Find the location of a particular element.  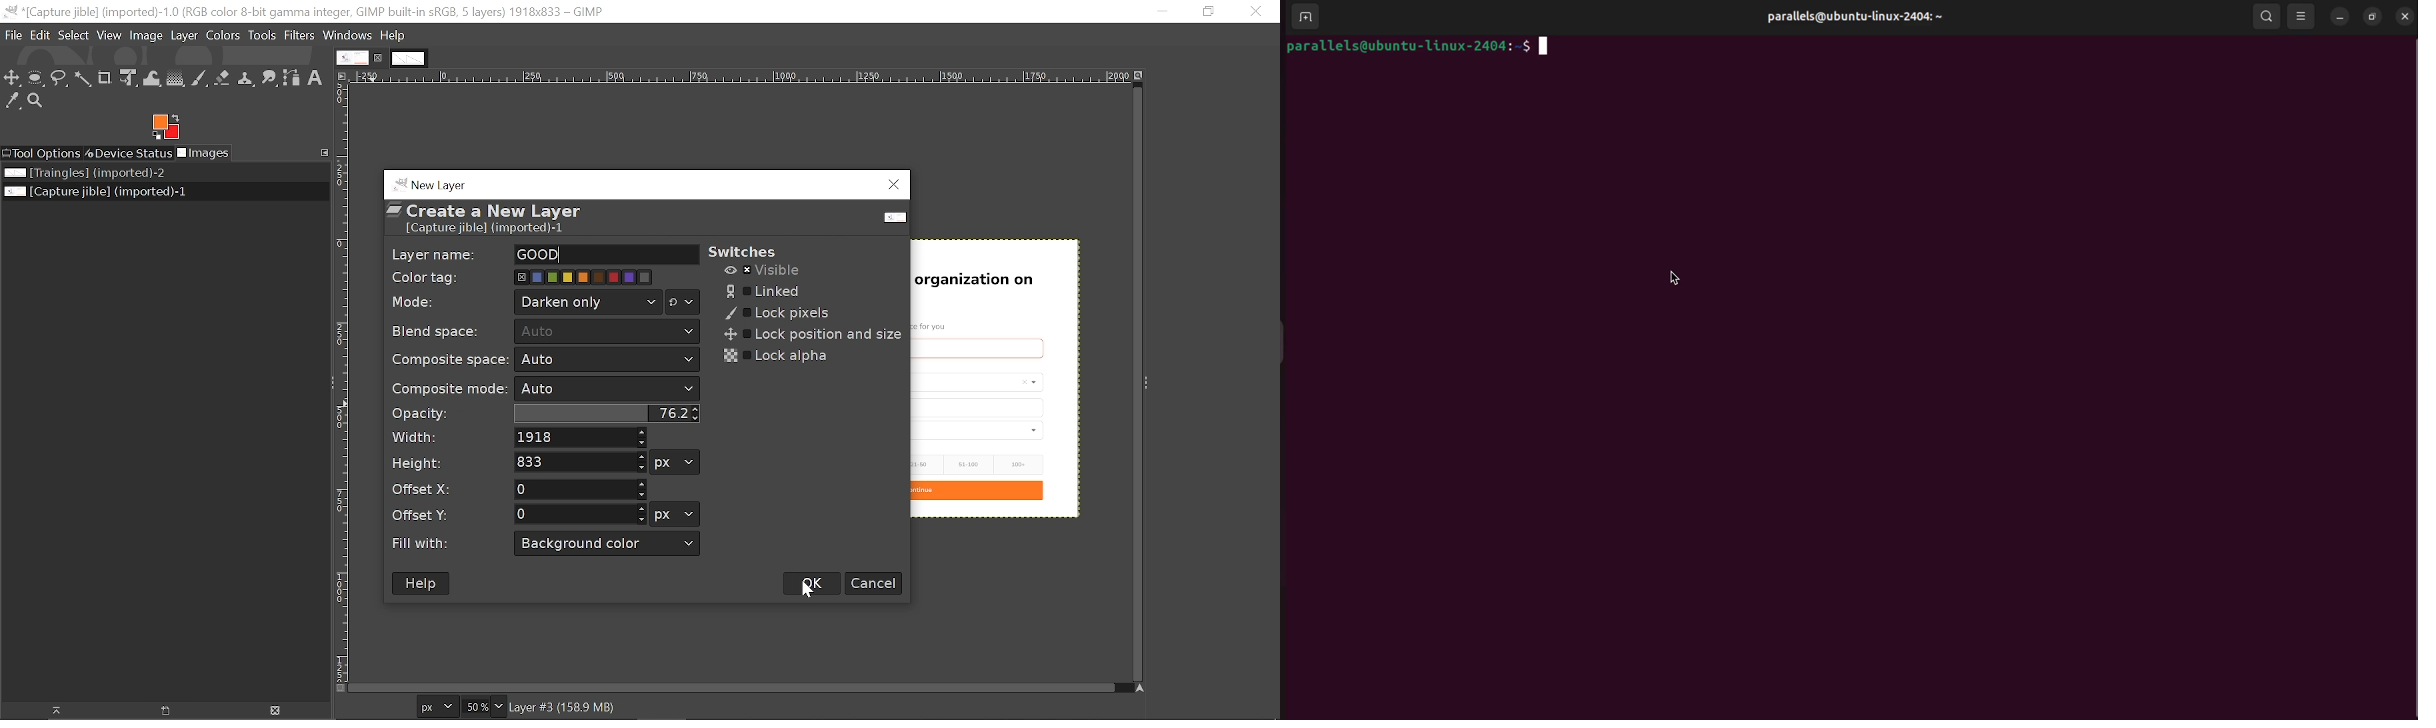

‘Composite mode: is located at coordinates (449, 389).